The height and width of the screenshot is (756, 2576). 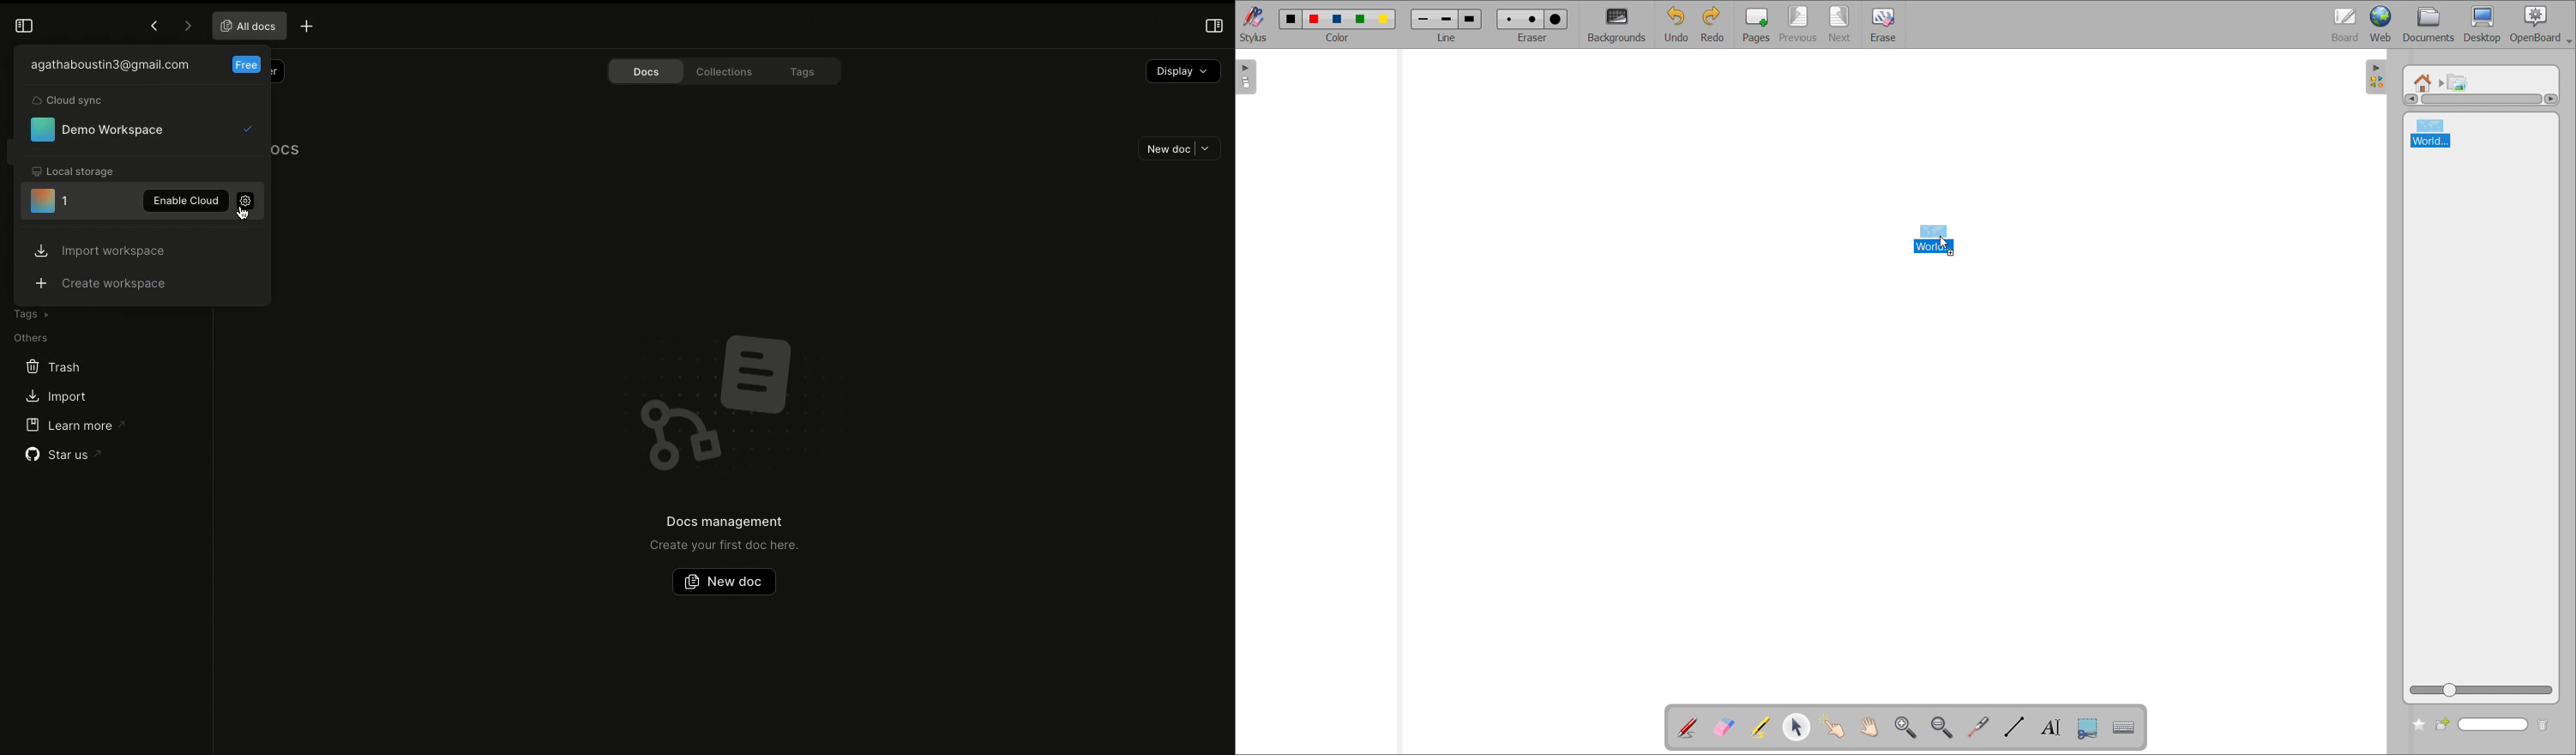 What do you see at coordinates (2483, 99) in the screenshot?
I see `scrollbar` at bounding box center [2483, 99].